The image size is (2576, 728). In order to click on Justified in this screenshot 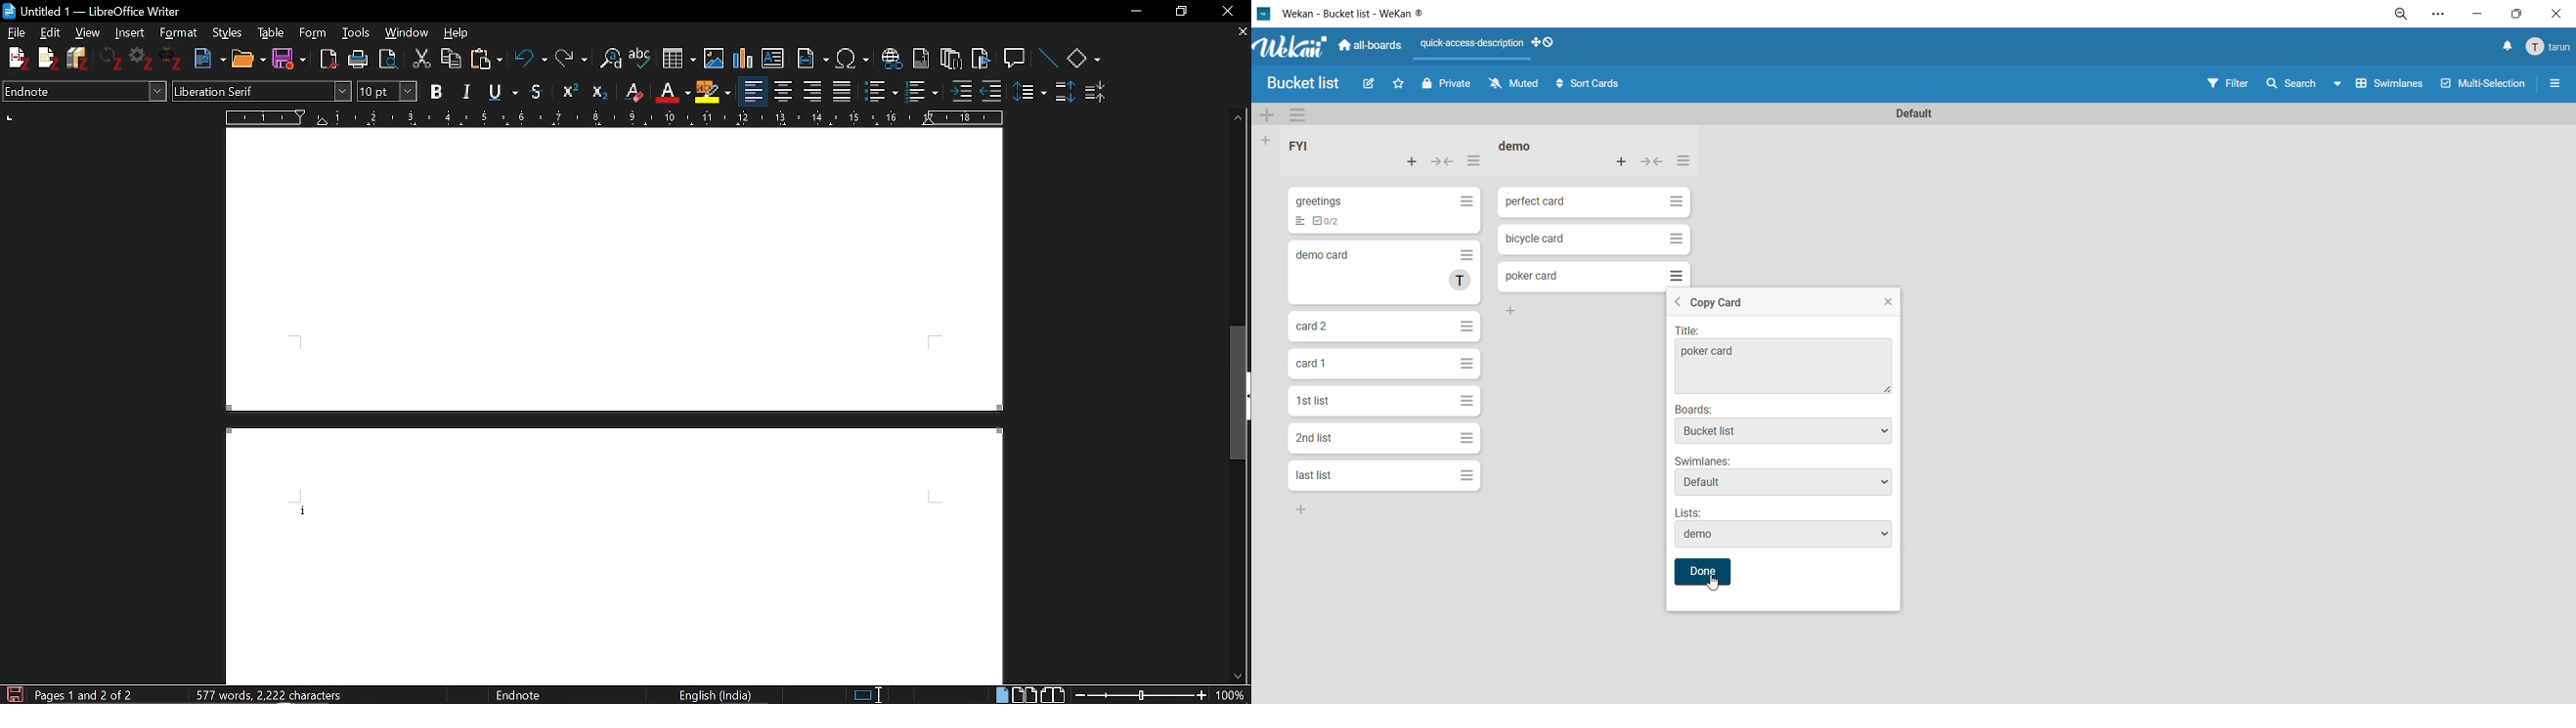, I will do `click(845, 91)`.